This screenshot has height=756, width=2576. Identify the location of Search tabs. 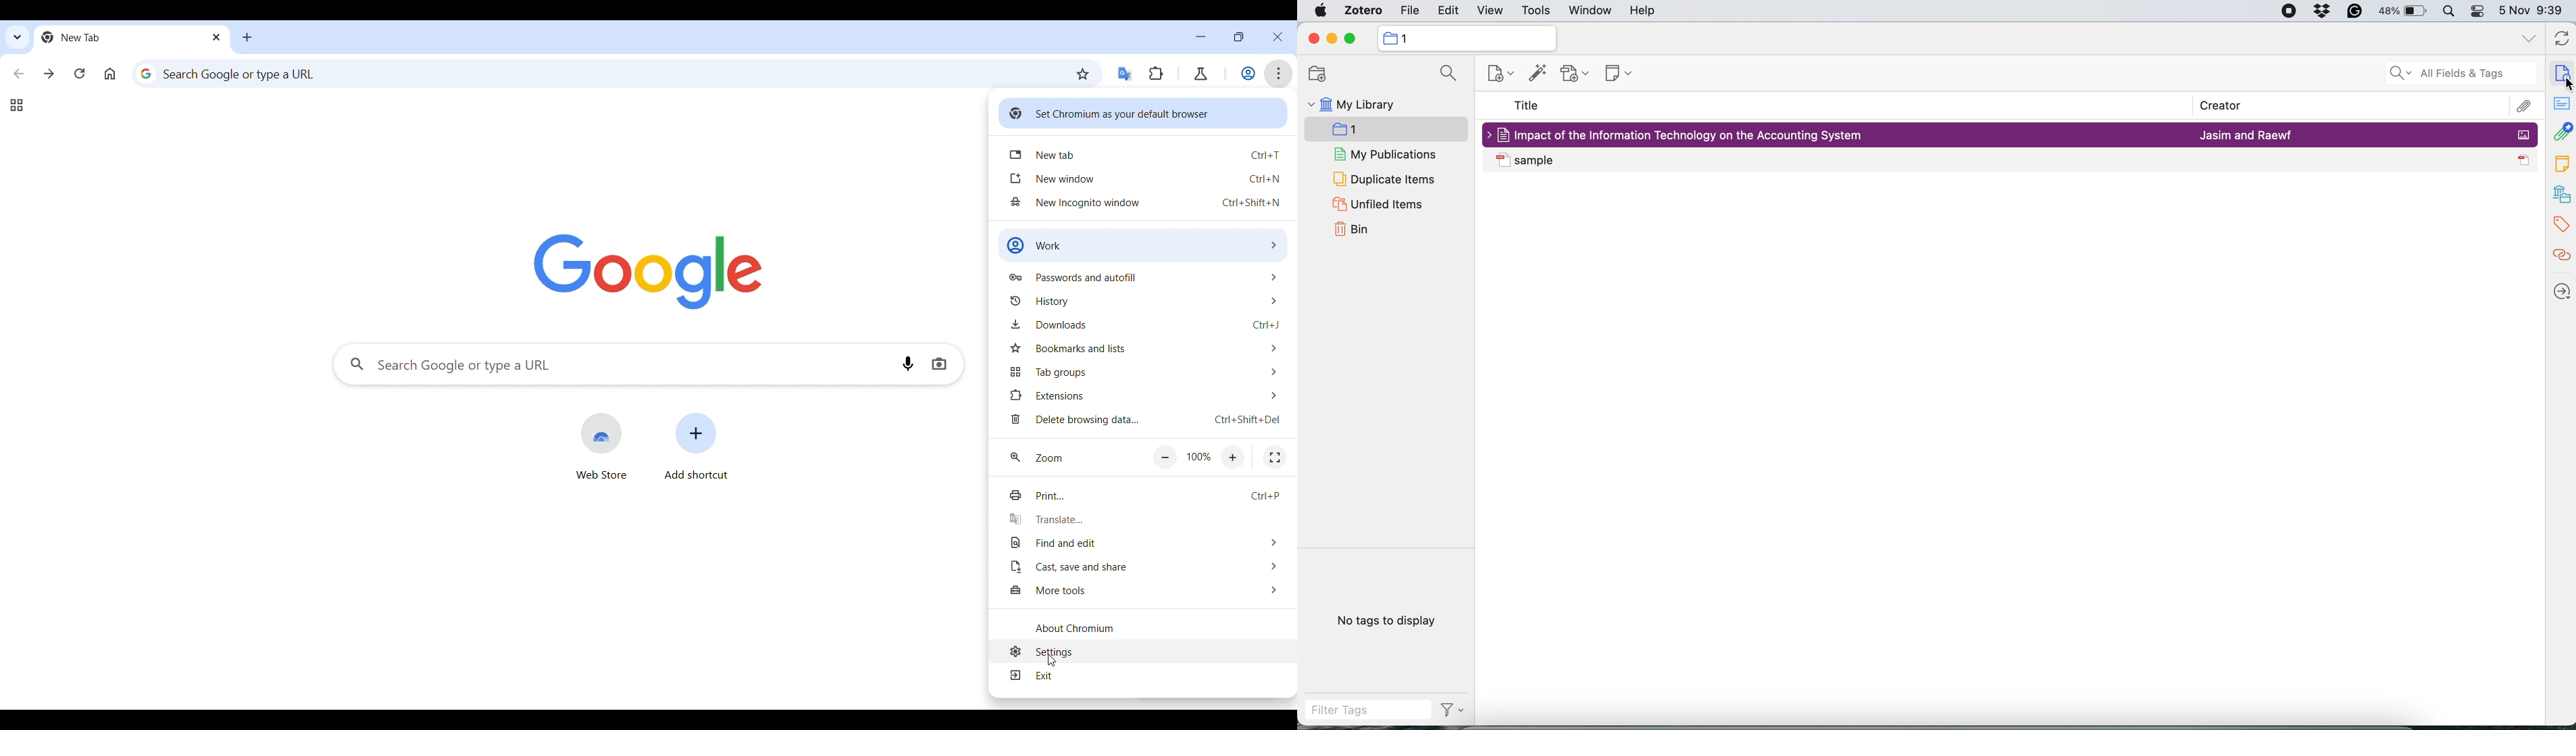
(18, 37).